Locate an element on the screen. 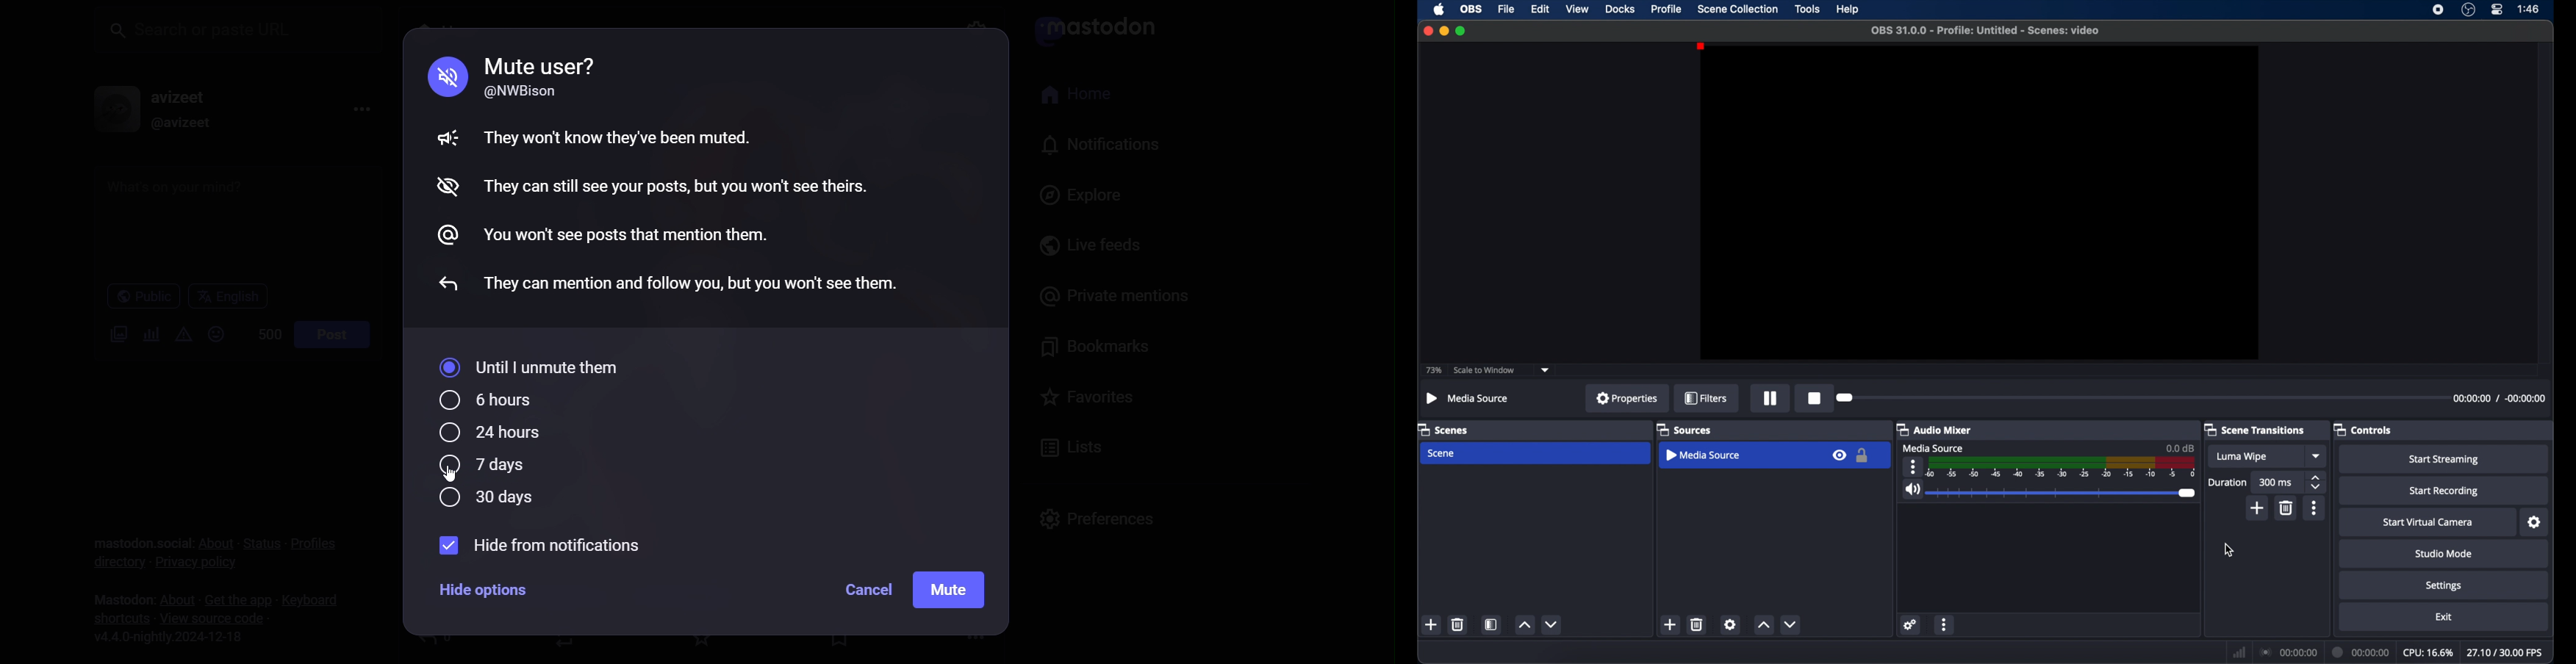 This screenshot has width=2576, height=672. apple icon is located at coordinates (1440, 9).